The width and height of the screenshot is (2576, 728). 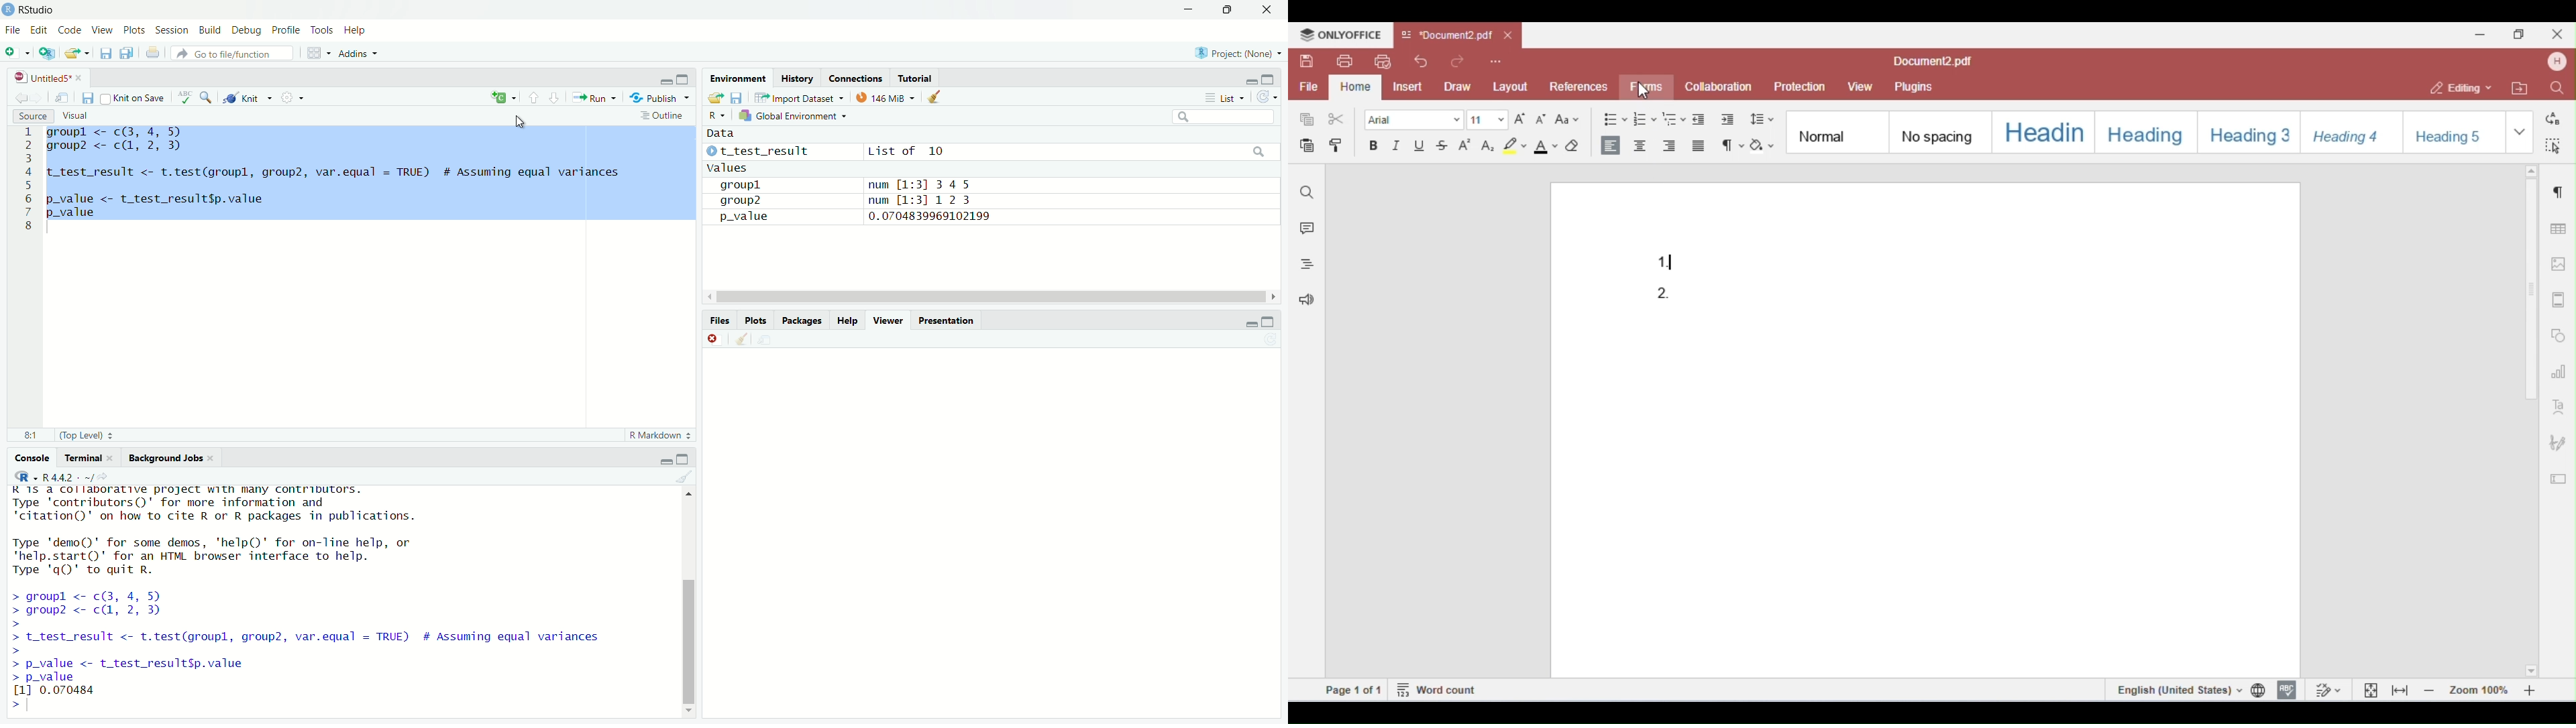 I want to click on Plots, so click(x=134, y=28).